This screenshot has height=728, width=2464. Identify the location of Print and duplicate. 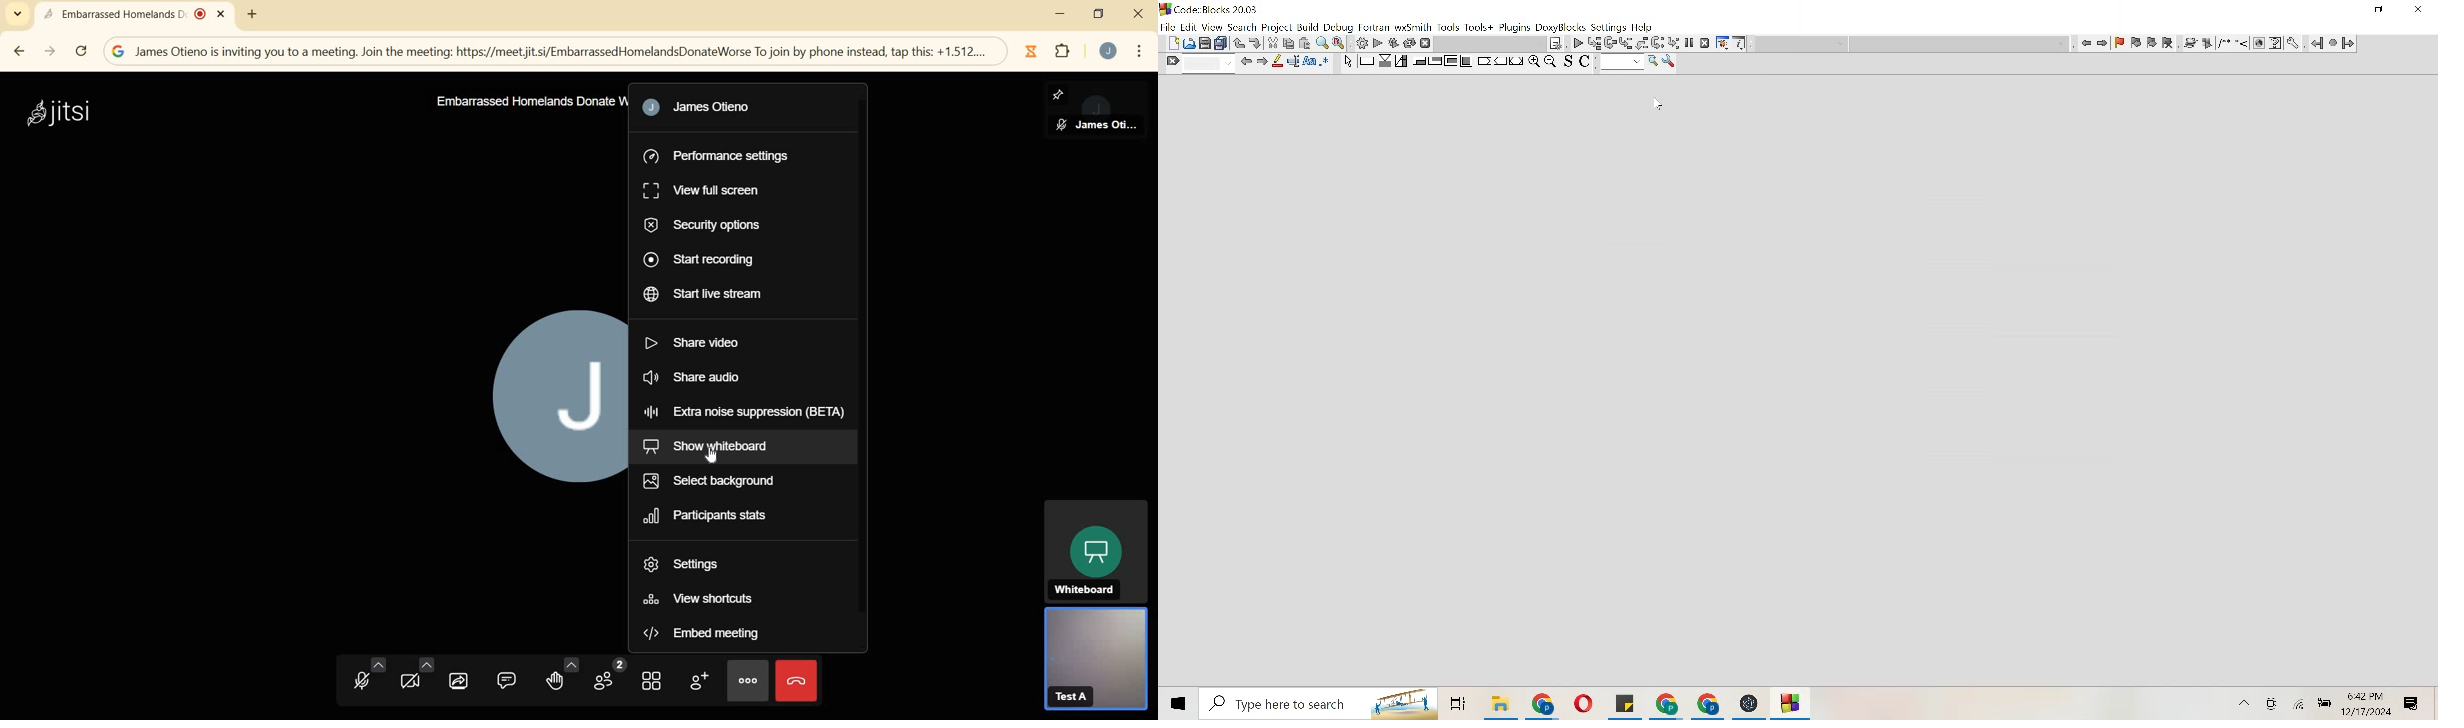
(1214, 42).